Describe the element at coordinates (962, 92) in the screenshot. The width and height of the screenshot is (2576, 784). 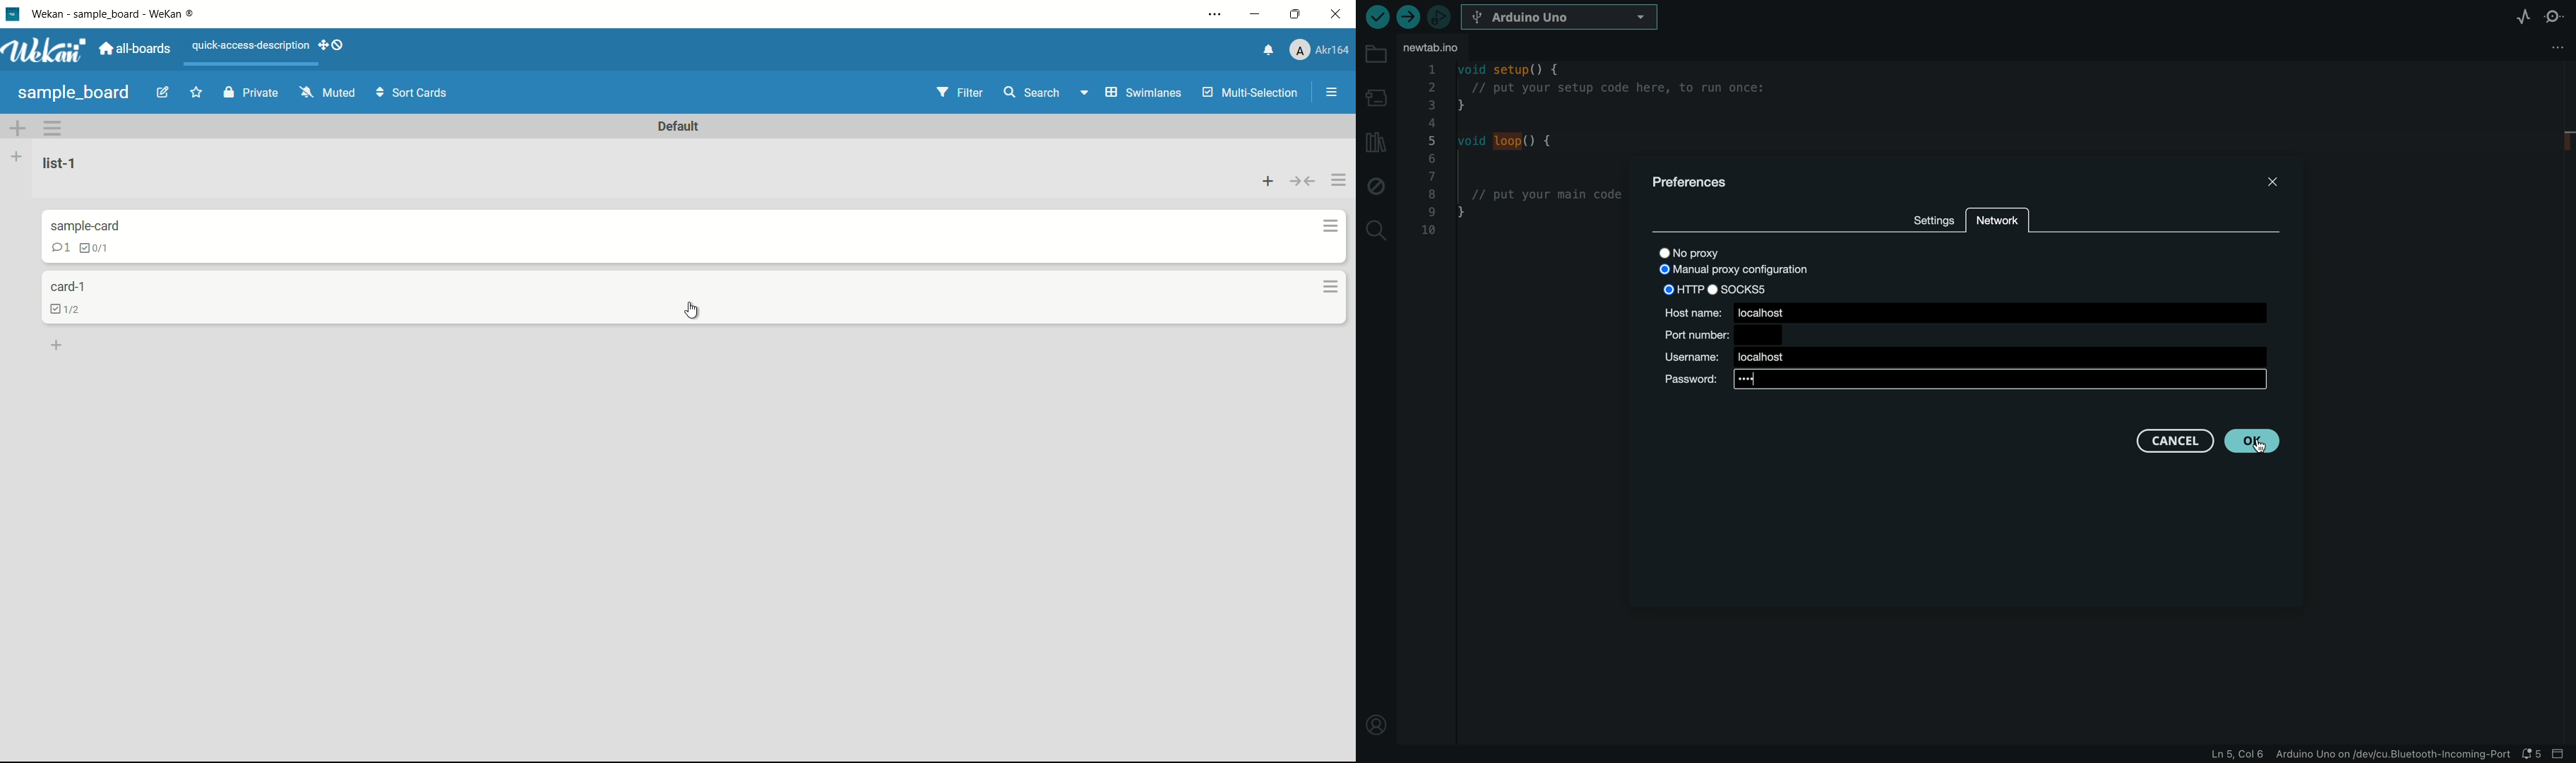
I see `filter` at that location.